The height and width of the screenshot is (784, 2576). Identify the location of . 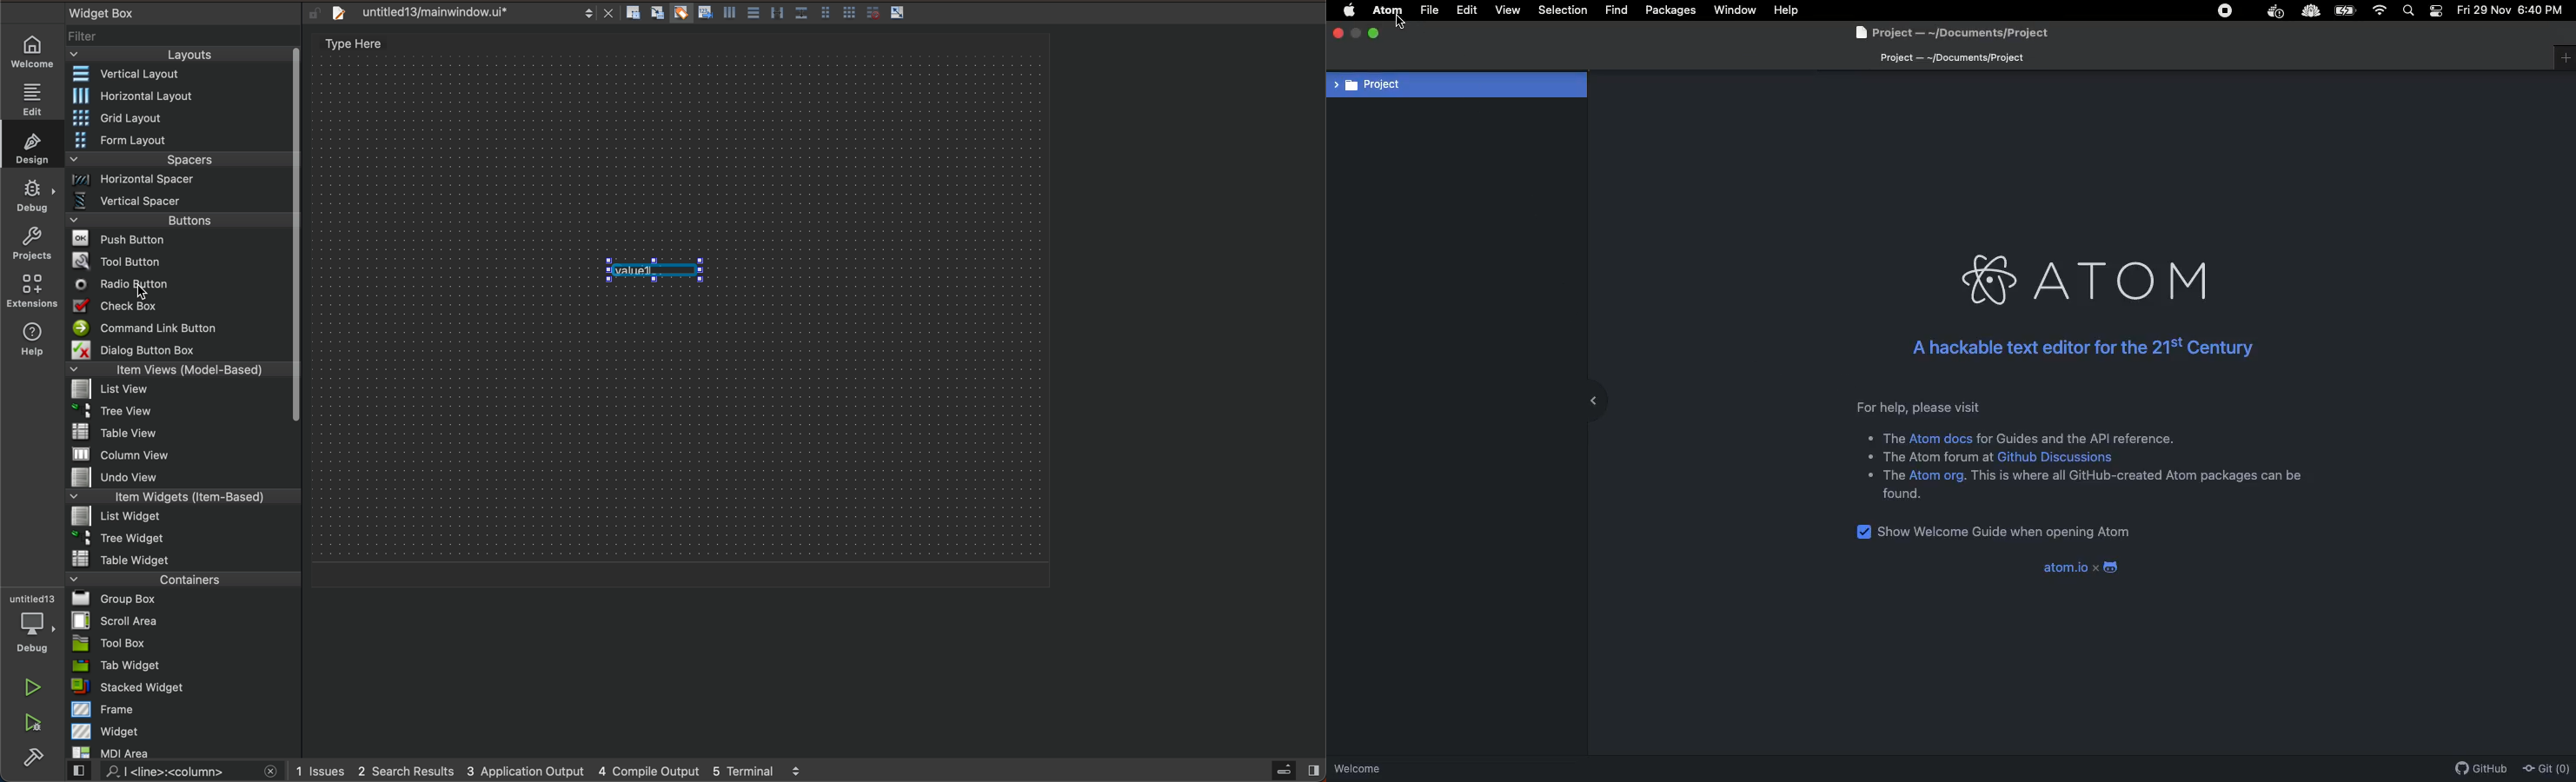
(187, 96).